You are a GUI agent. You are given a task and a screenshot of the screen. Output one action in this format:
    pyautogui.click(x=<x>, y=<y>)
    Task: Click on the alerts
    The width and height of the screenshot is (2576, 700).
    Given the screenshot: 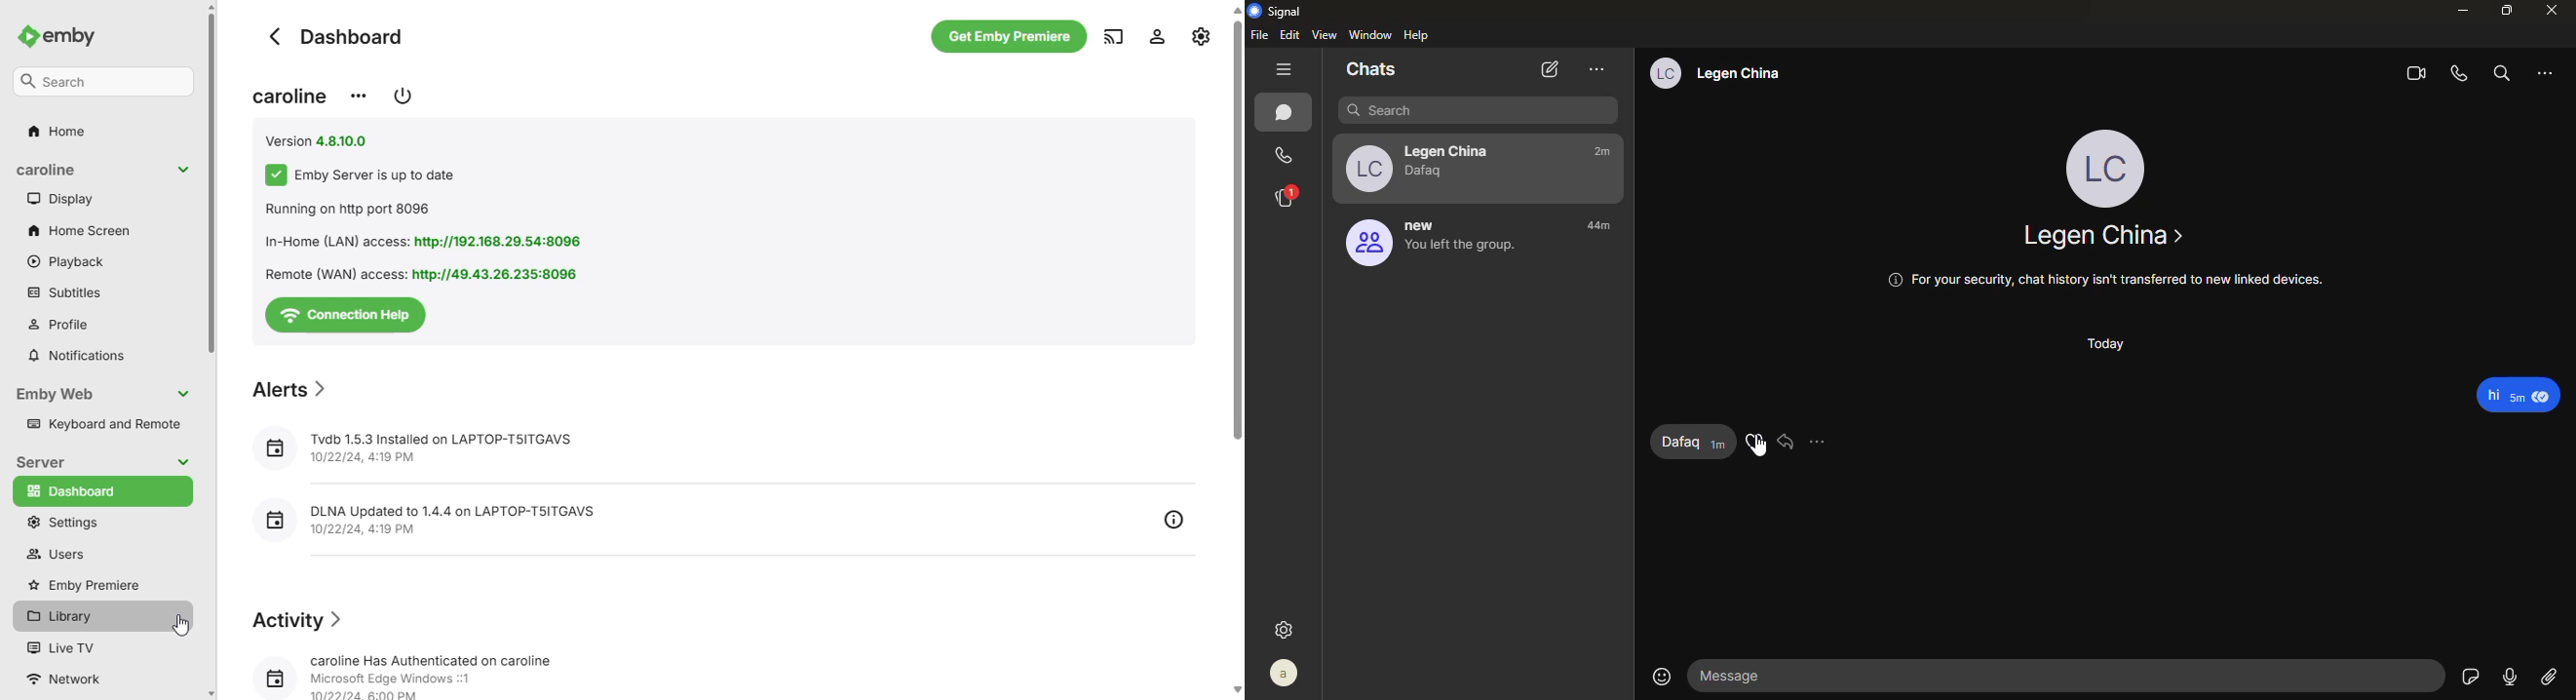 What is the action you would take?
    pyautogui.click(x=290, y=389)
    